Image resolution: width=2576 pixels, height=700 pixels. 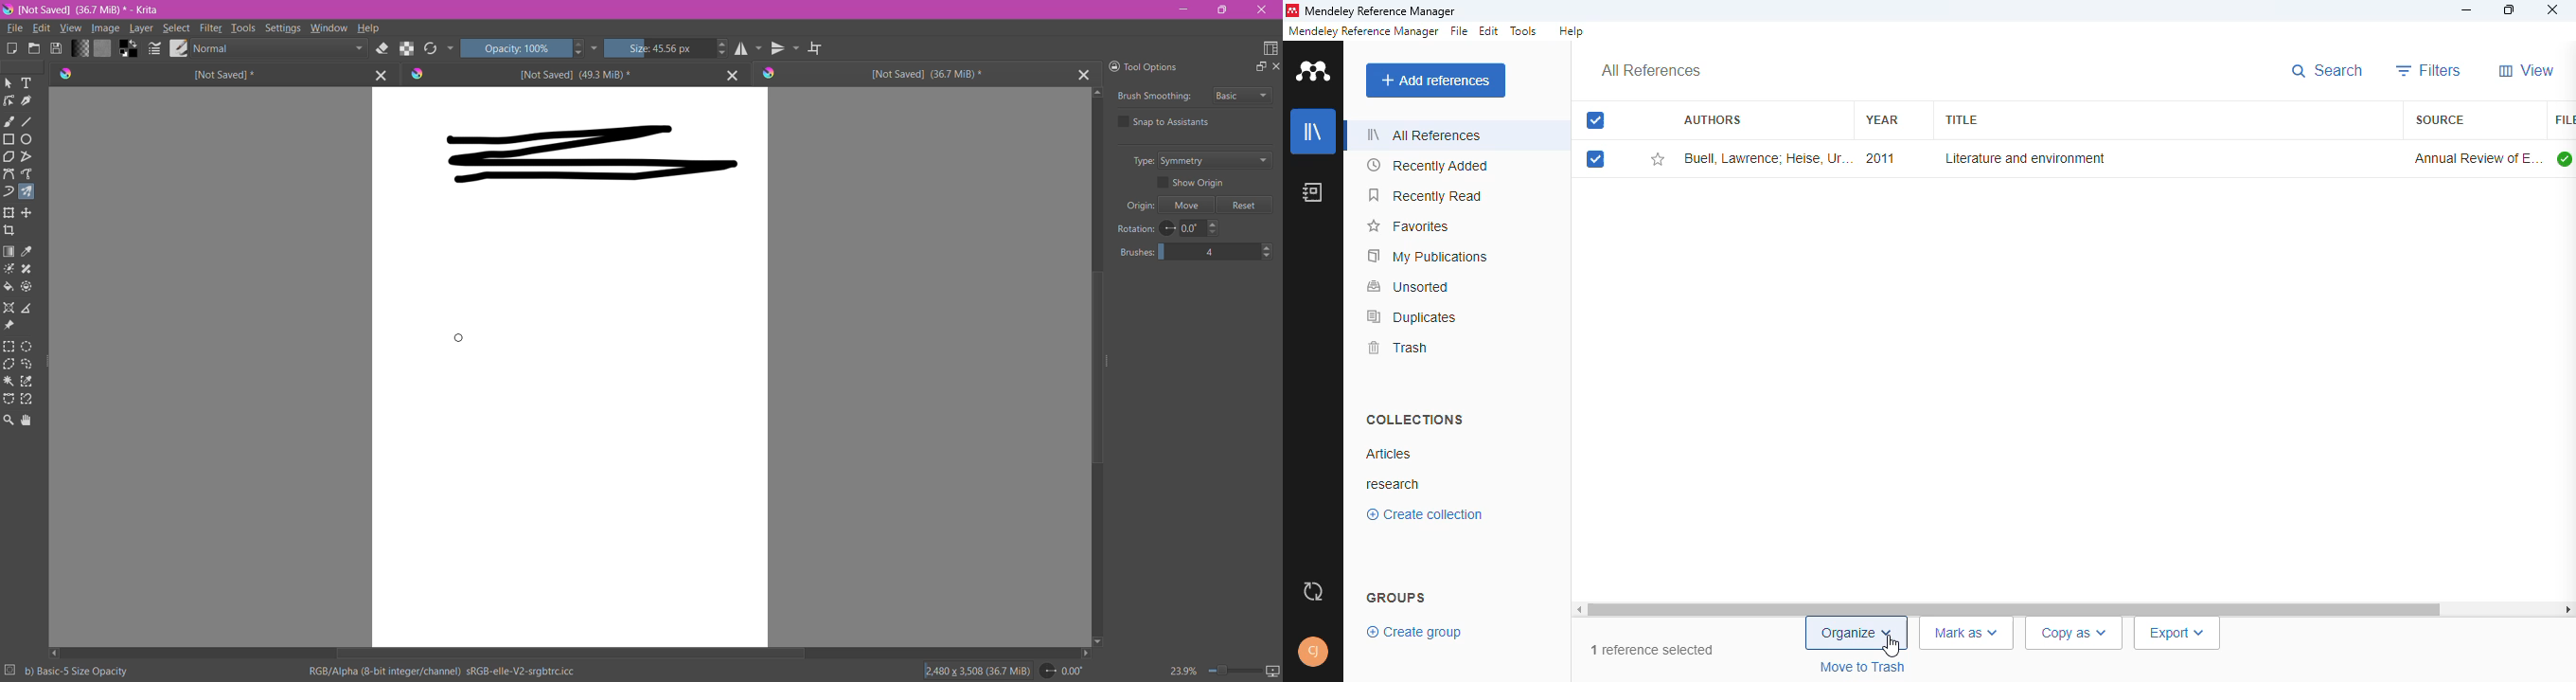 What do you see at coordinates (658, 49) in the screenshot?
I see `Set the Brush Size` at bounding box center [658, 49].